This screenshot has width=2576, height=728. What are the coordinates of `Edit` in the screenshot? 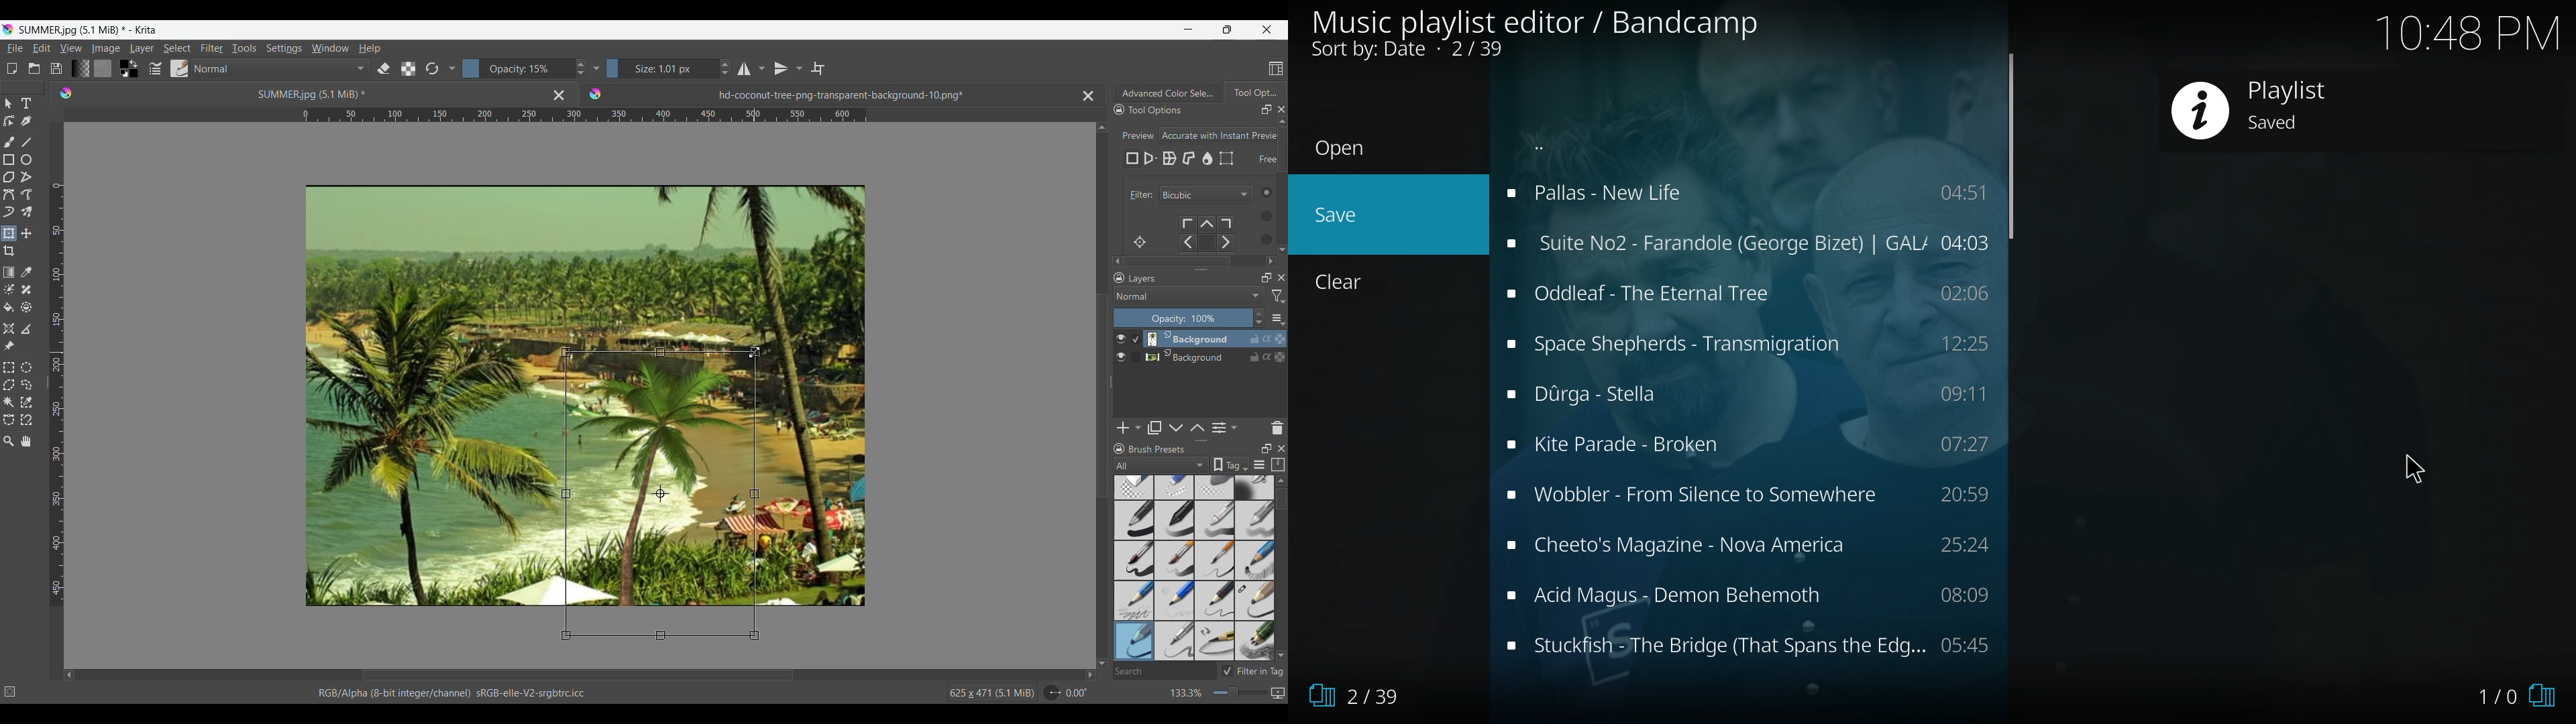 It's located at (41, 48).